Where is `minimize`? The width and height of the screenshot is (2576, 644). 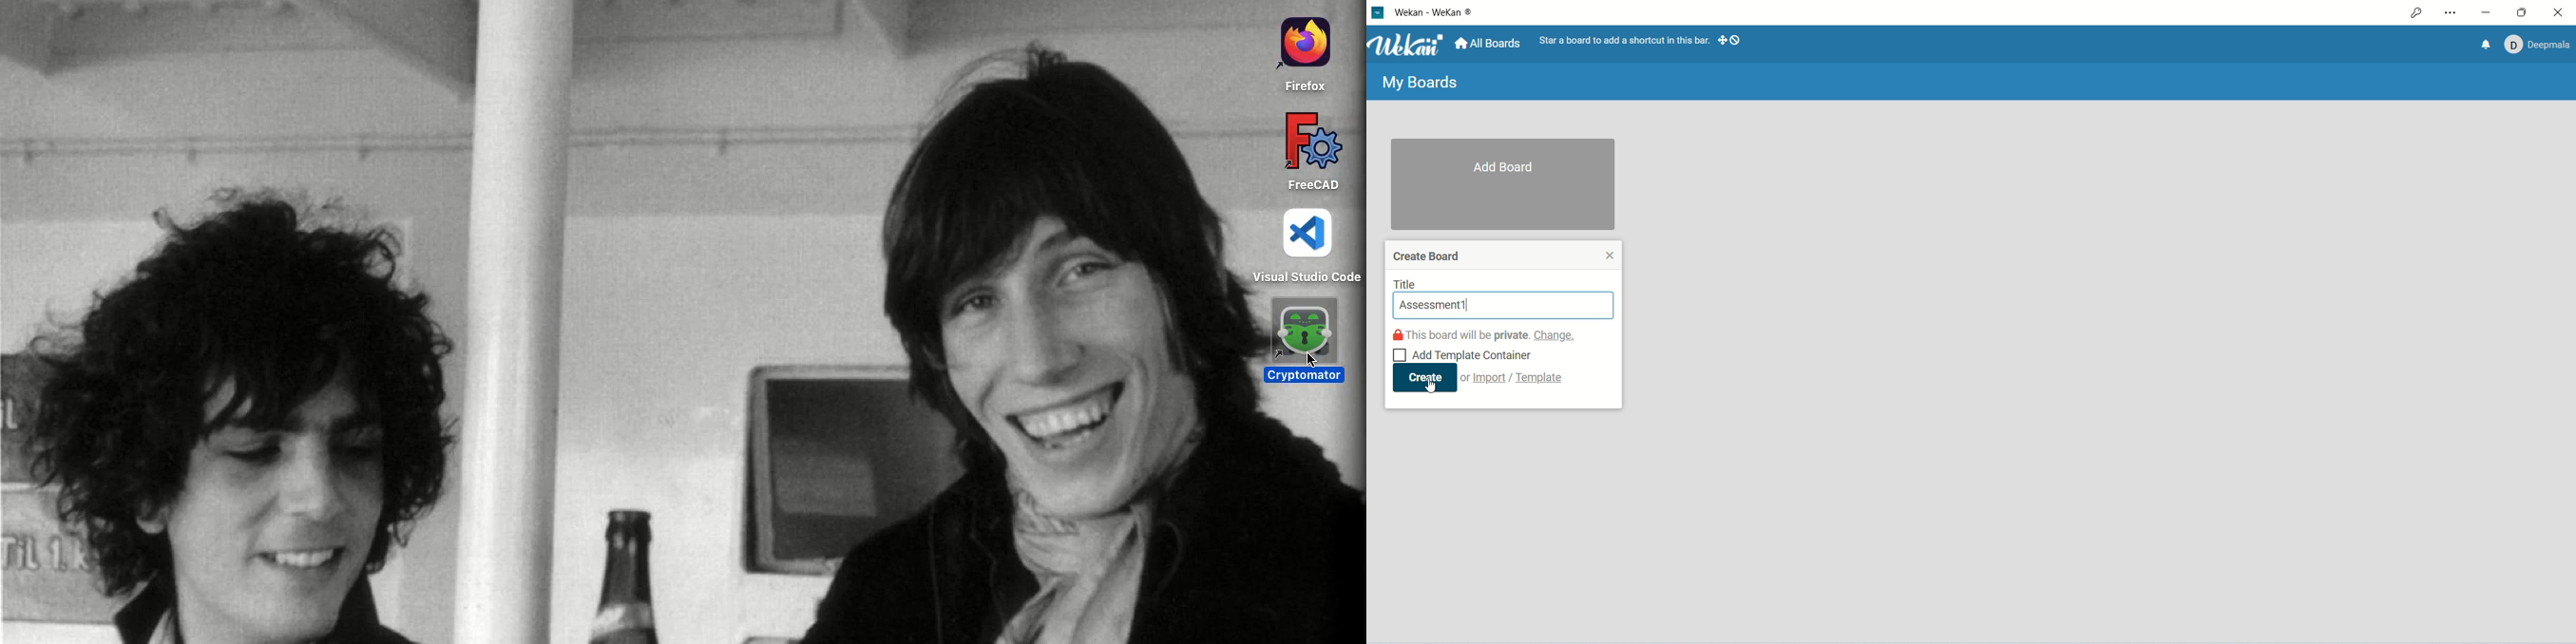
minimize is located at coordinates (2490, 11).